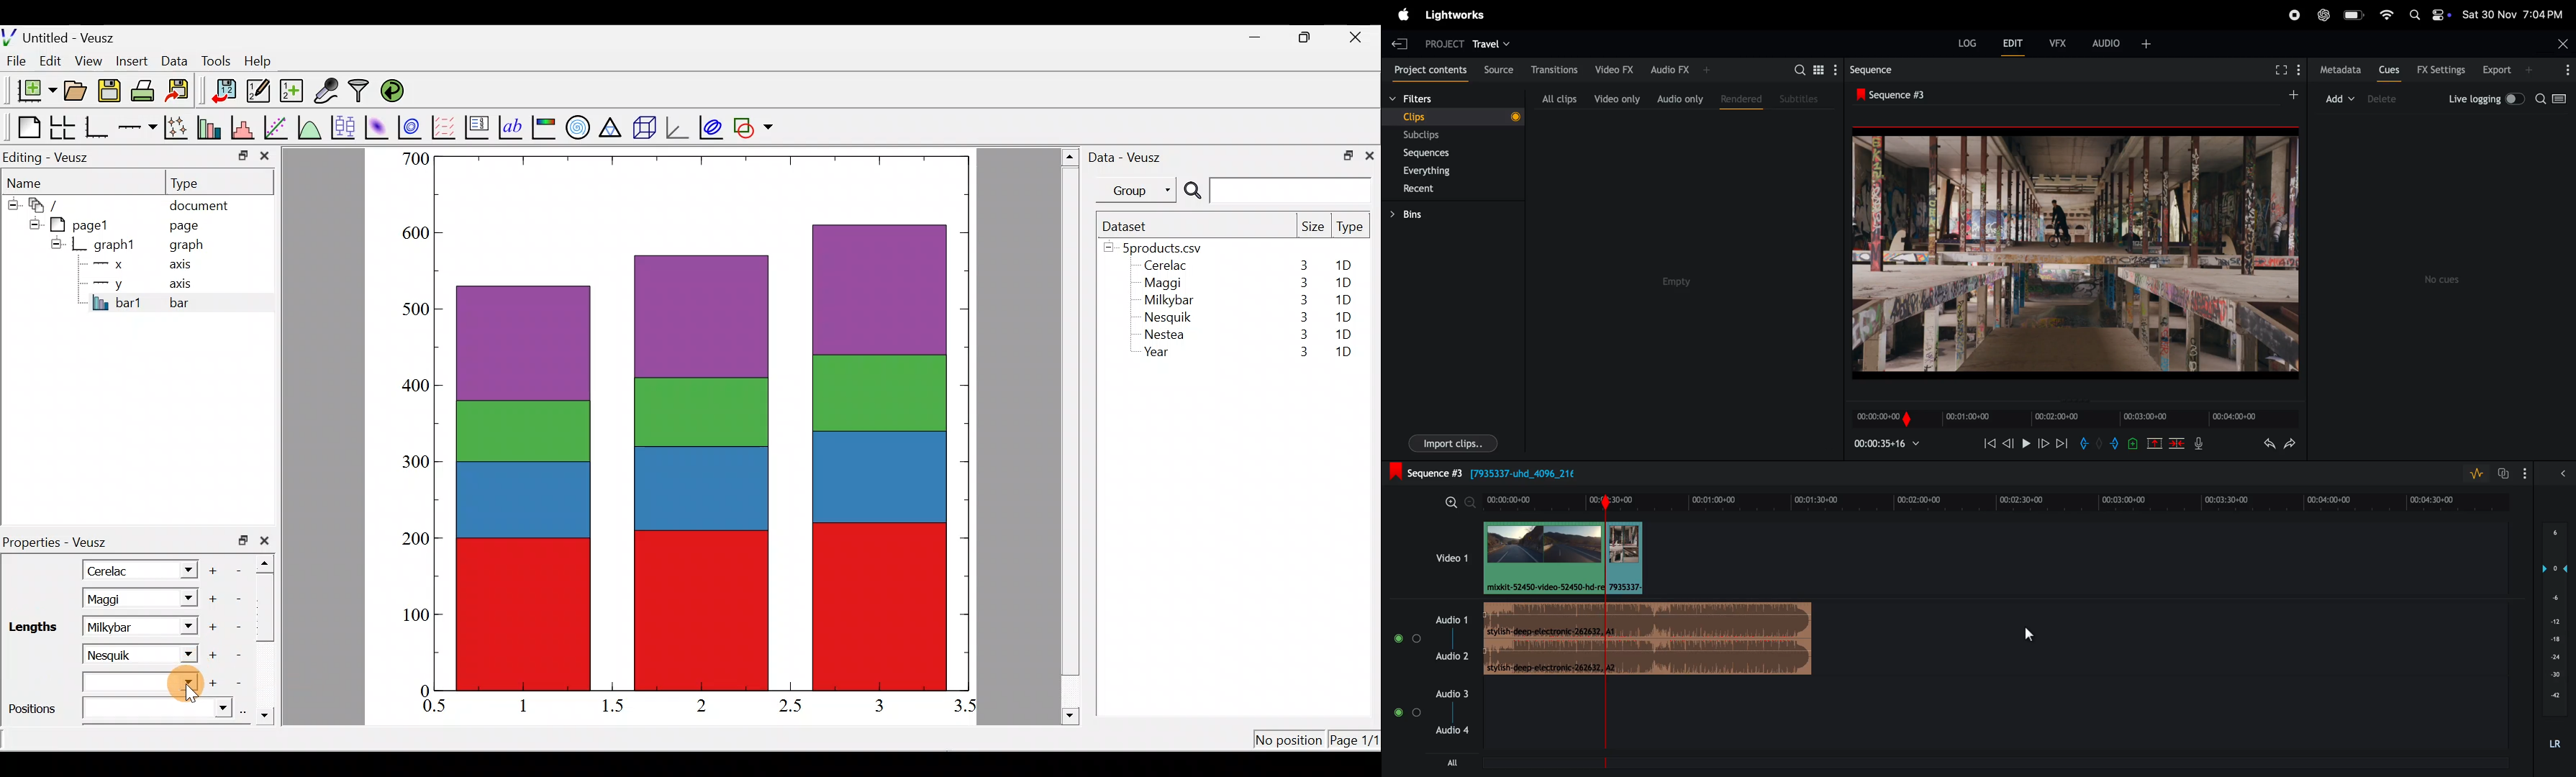 The height and width of the screenshot is (784, 2576). Describe the element at coordinates (1678, 70) in the screenshot. I see `audio fx` at that location.